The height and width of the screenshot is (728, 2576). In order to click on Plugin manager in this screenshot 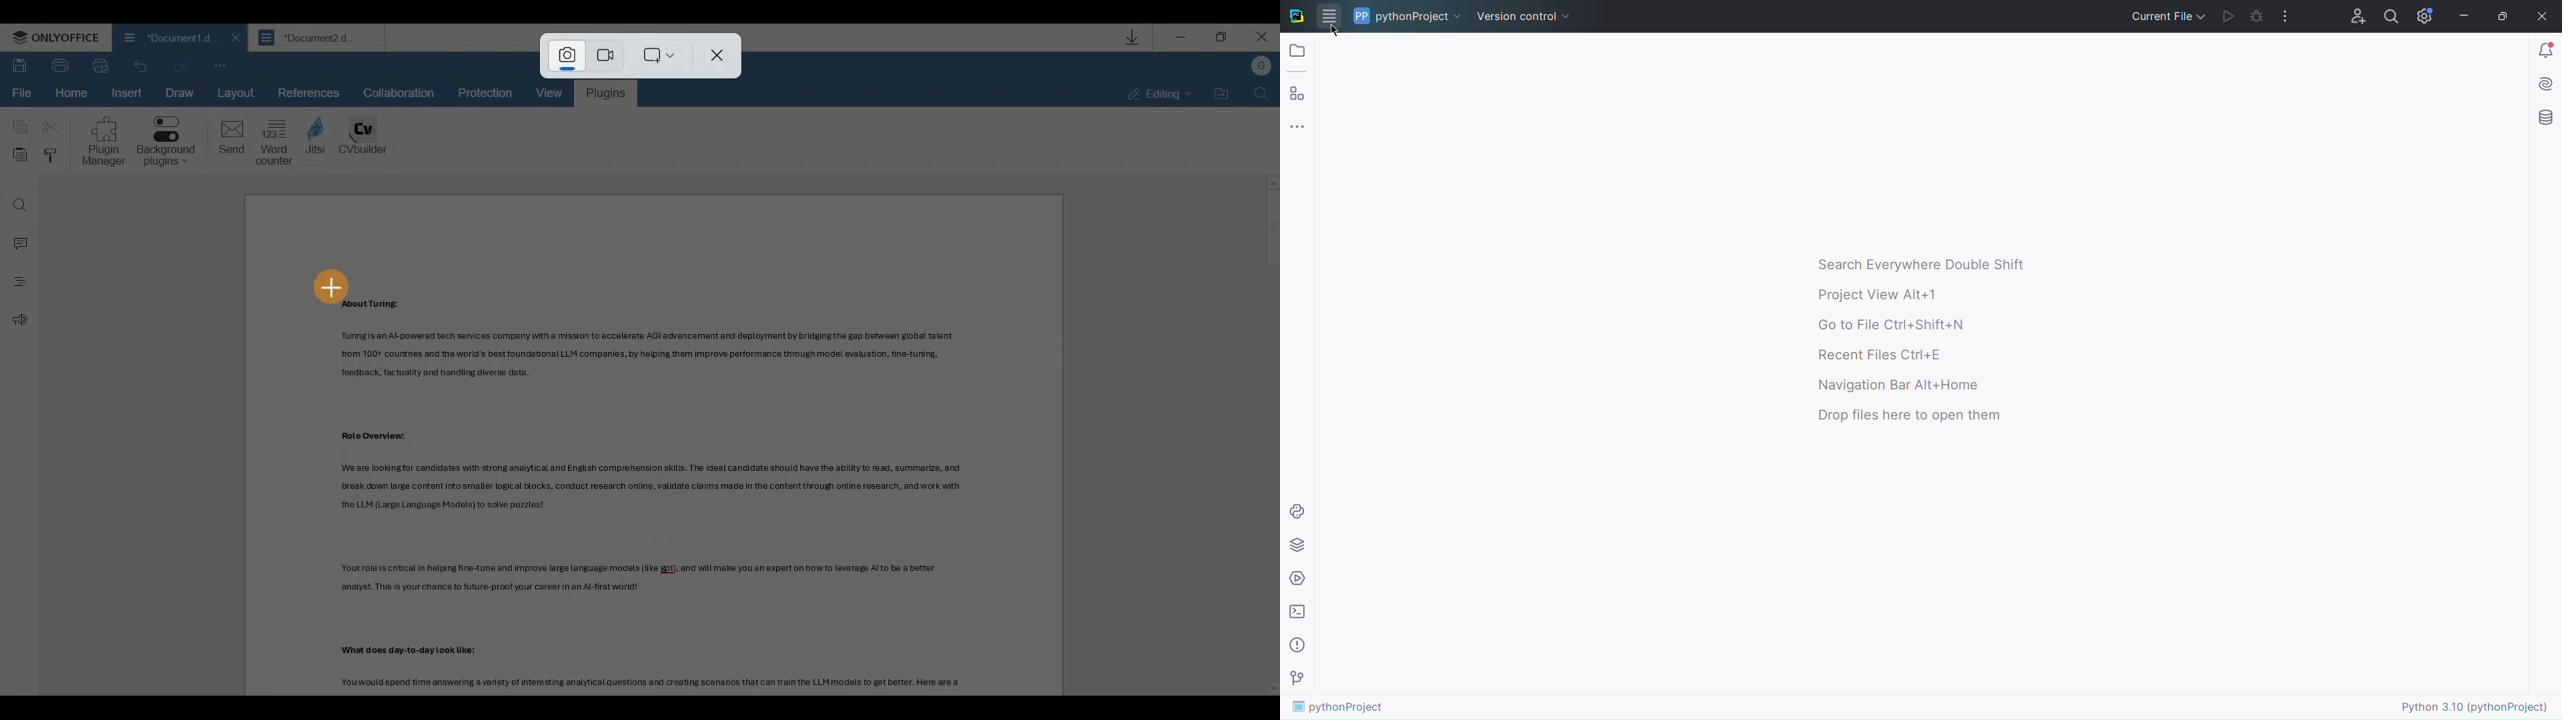, I will do `click(102, 143)`.